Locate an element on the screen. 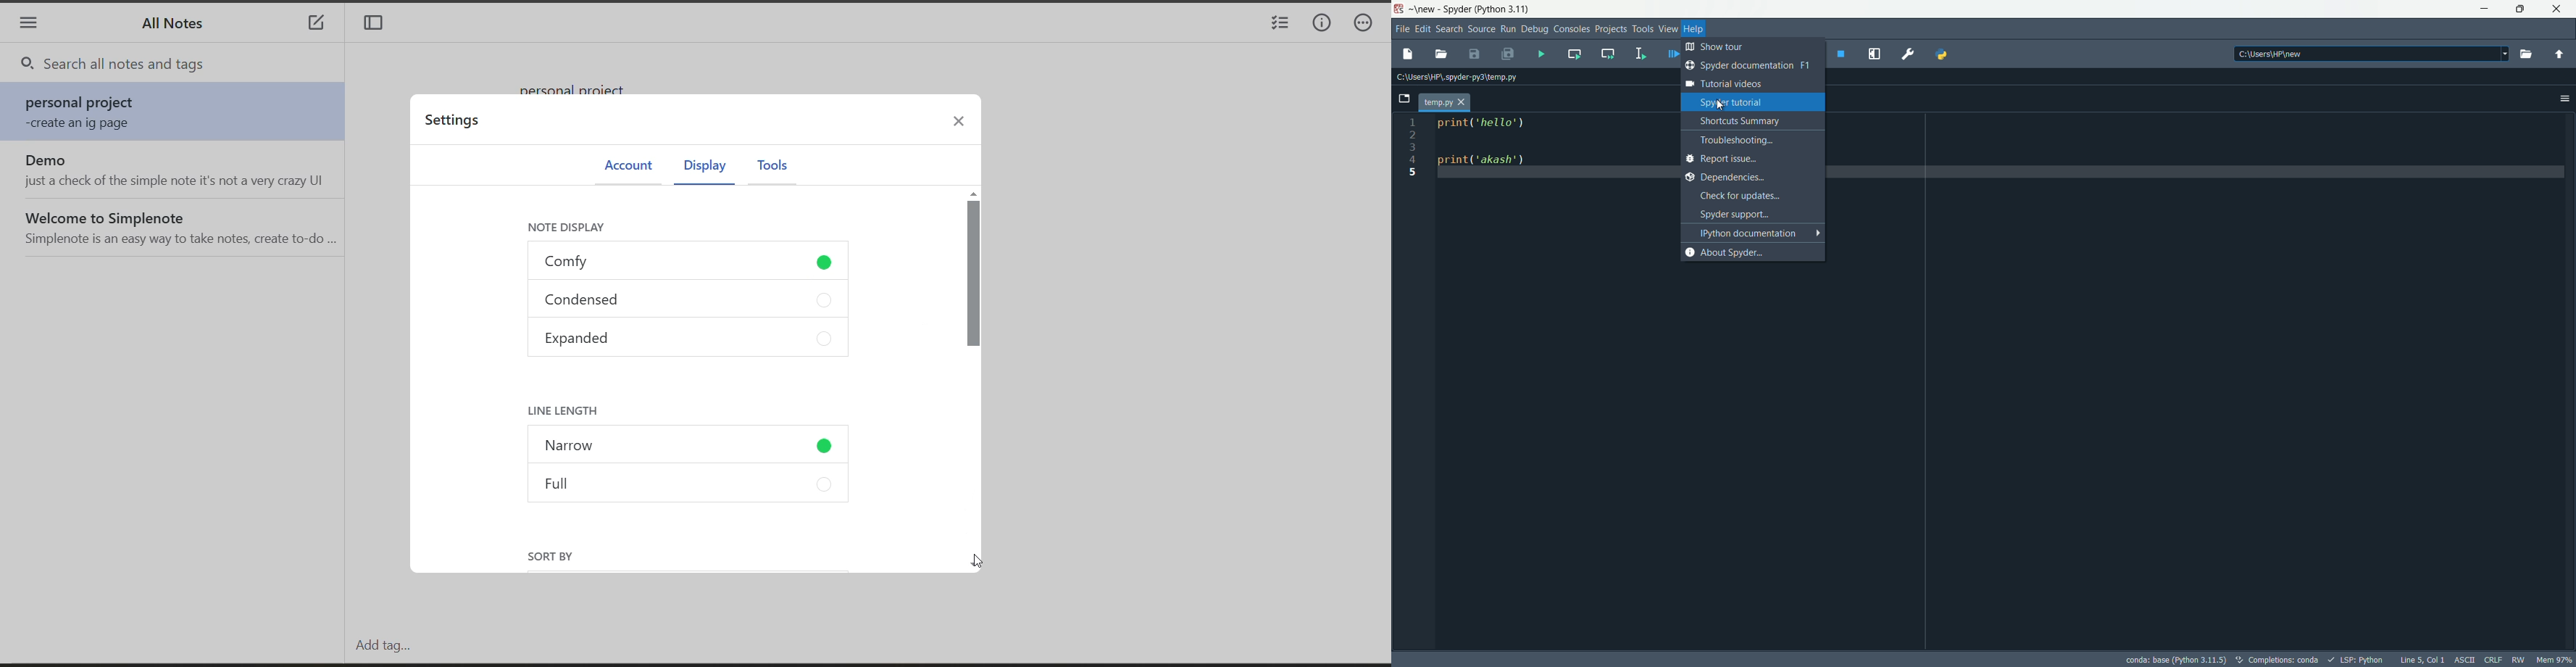  file name is located at coordinates (1444, 101).